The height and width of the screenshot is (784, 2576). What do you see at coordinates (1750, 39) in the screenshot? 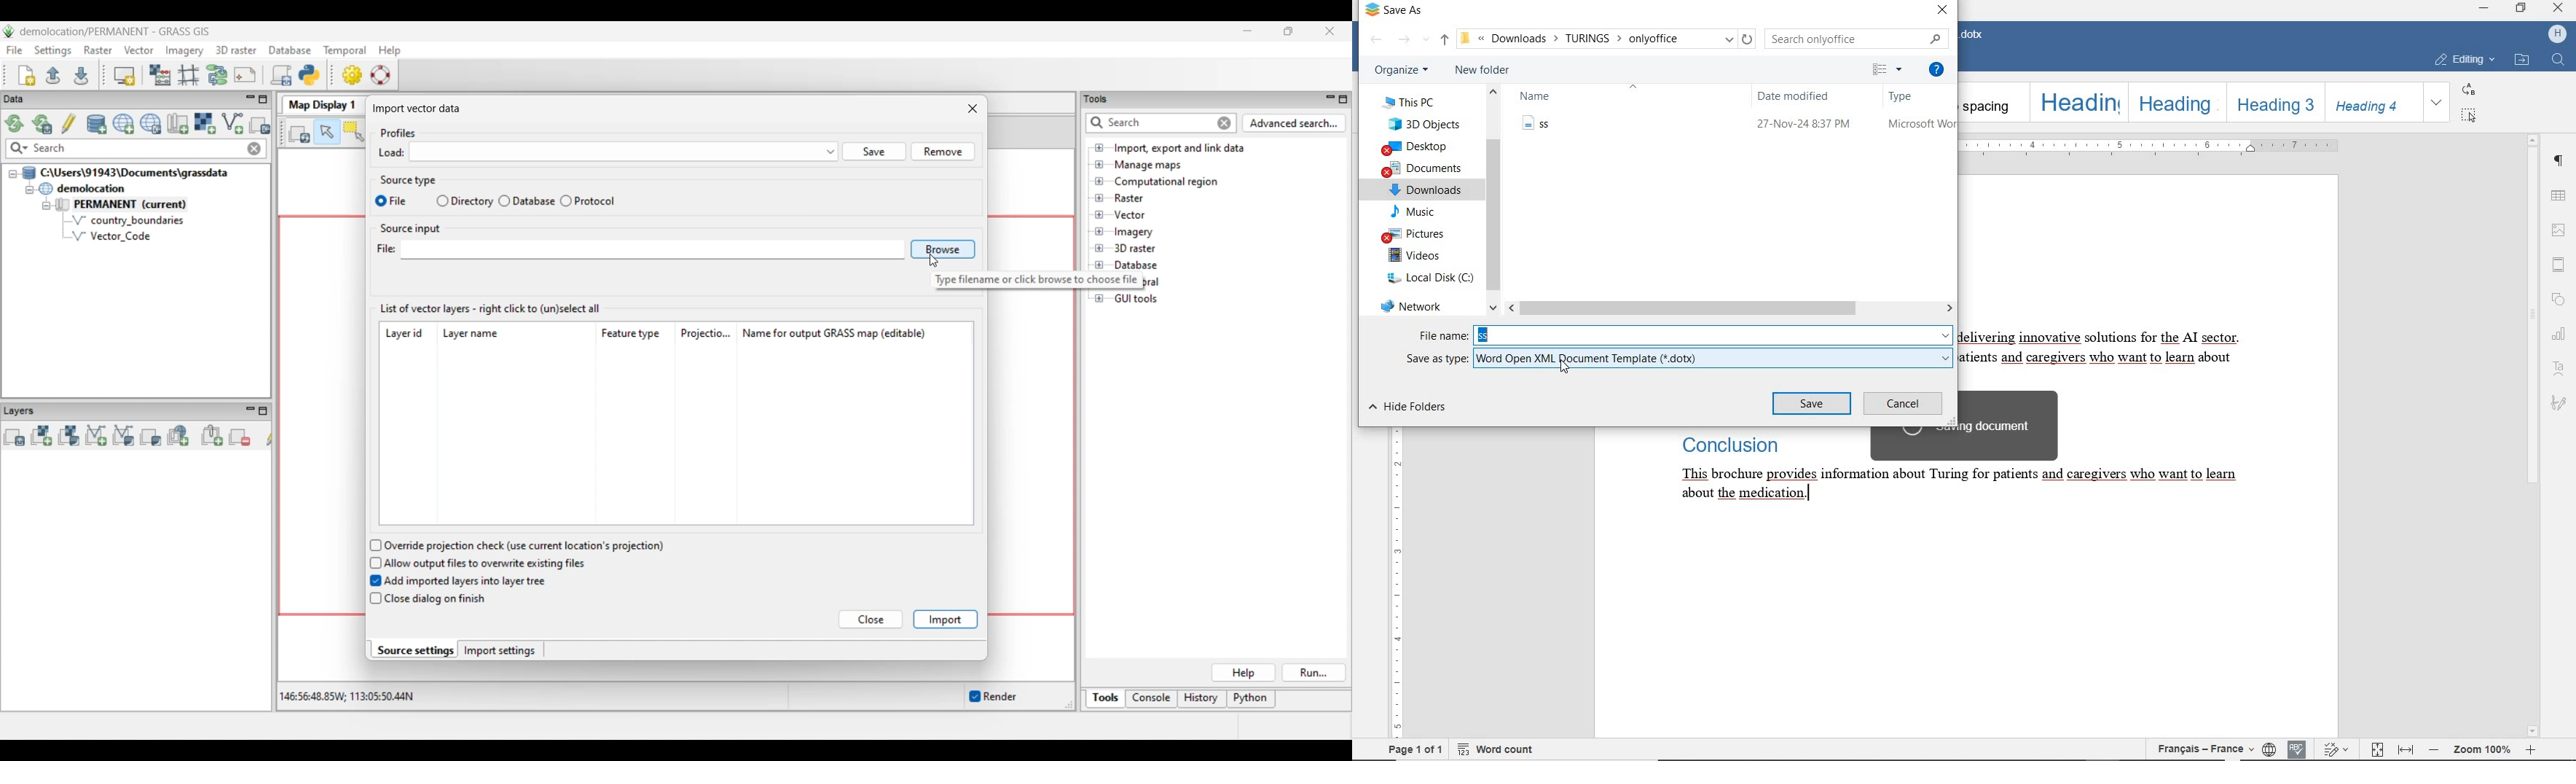
I see `reload` at bounding box center [1750, 39].